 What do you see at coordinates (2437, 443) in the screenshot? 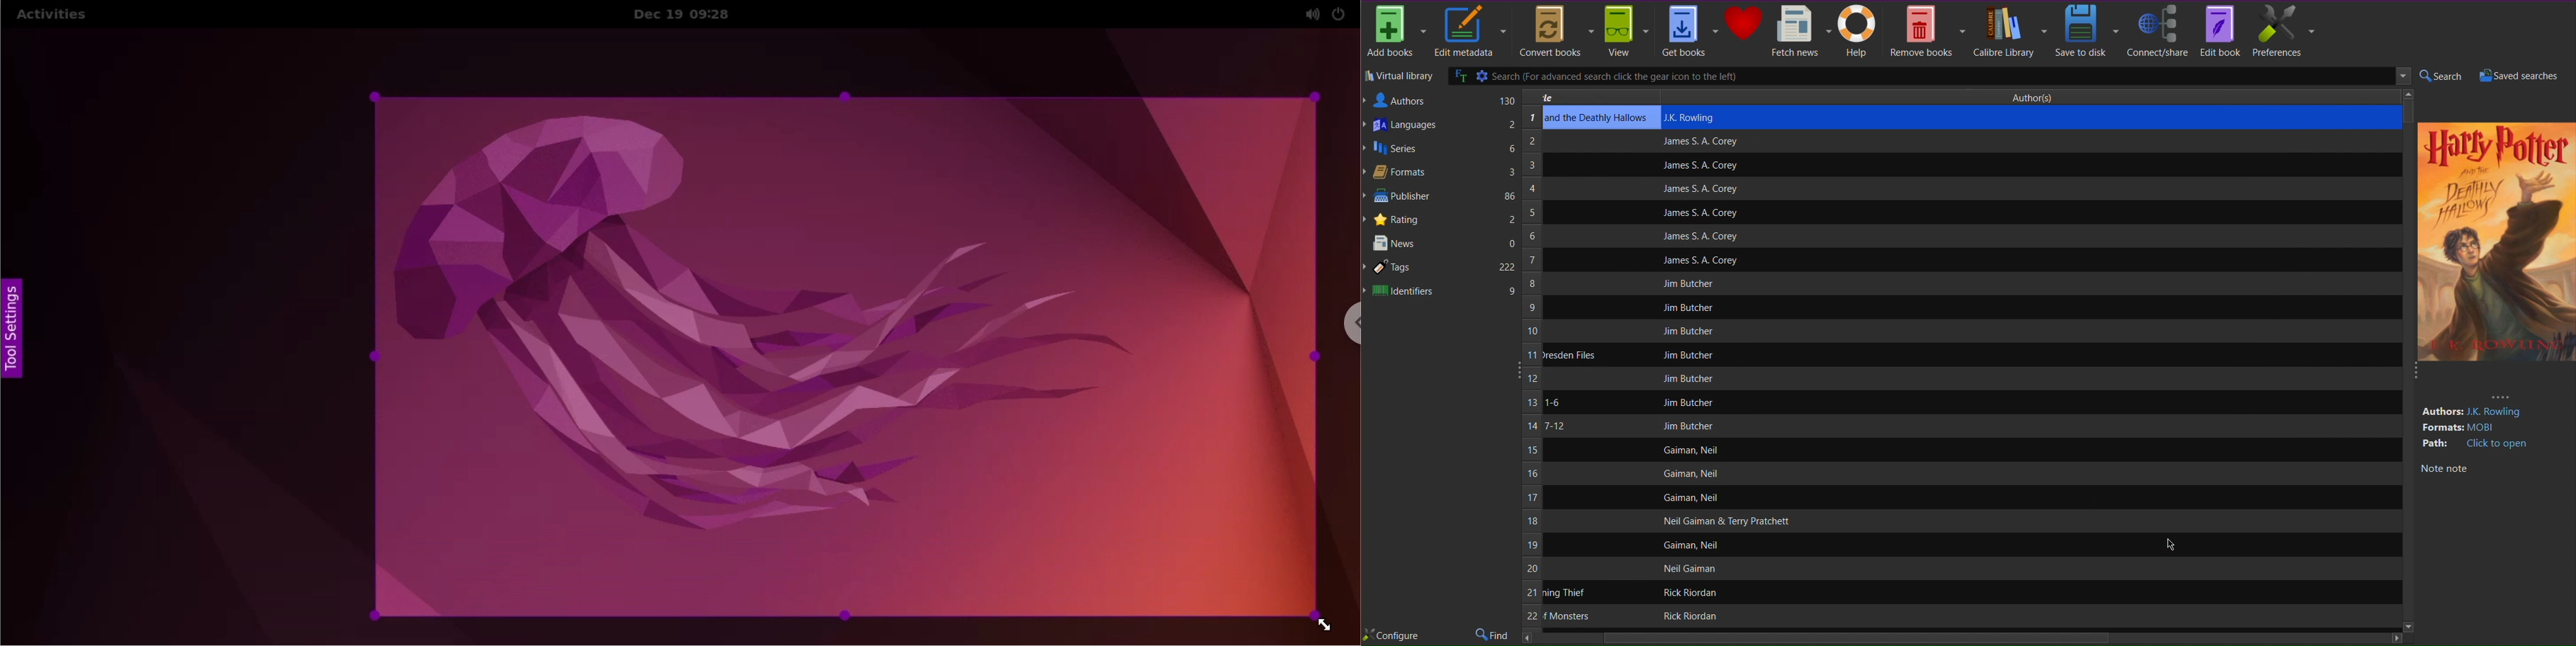
I see `Path:` at bounding box center [2437, 443].